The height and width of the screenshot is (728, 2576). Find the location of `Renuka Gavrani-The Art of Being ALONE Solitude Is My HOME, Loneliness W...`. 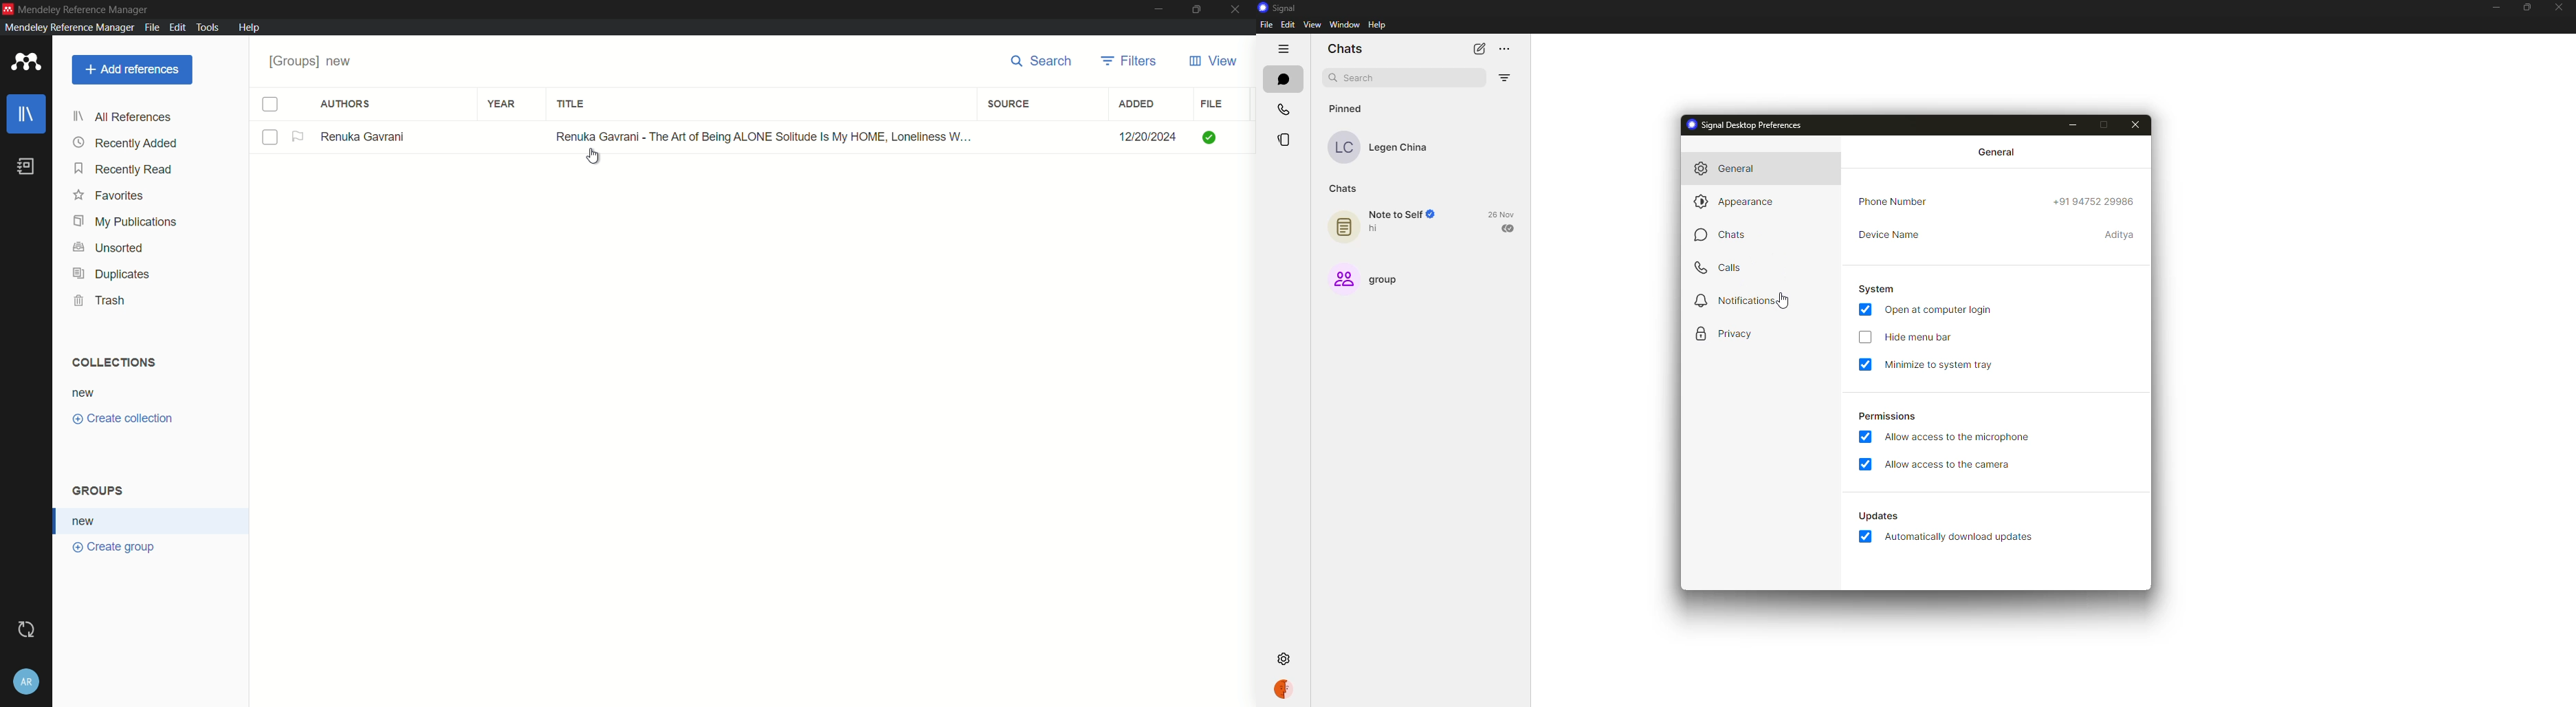

Renuka Gavrani-The Art of Being ALONE Solitude Is My HOME, Loneliness W... is located at coordinates (756, 135).